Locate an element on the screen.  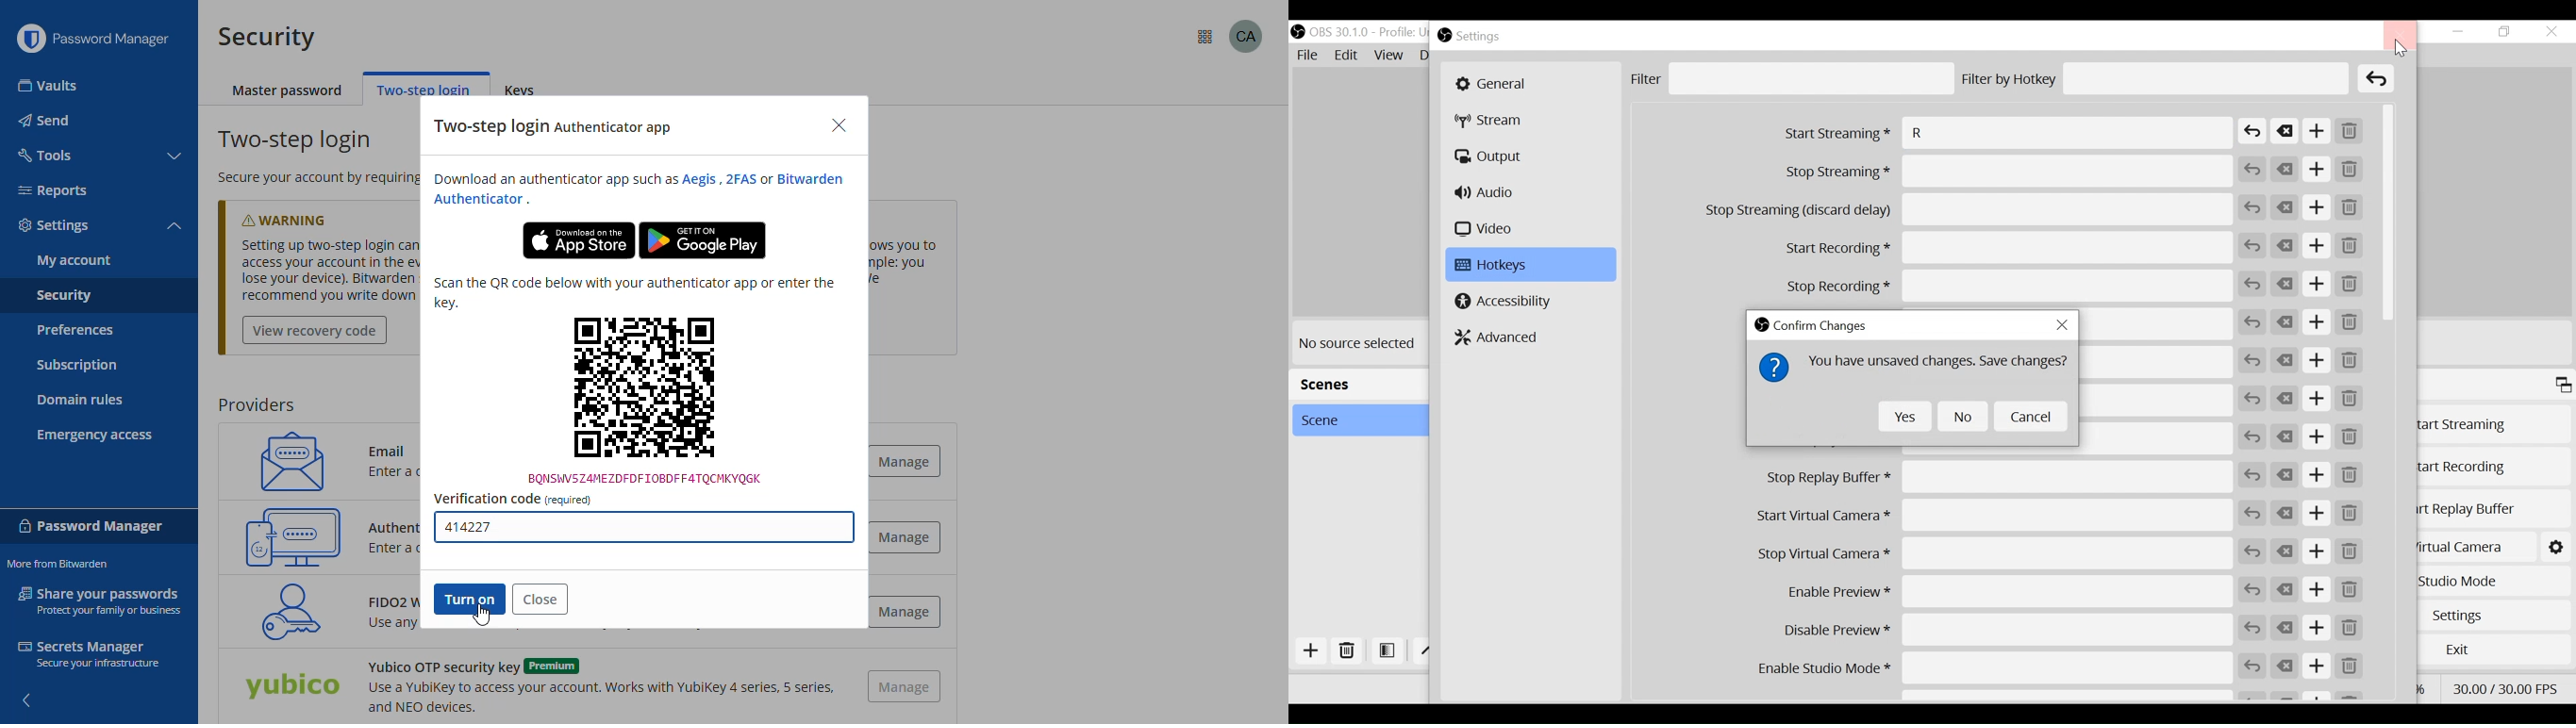
Remove is located at coordinates (2350, 359).